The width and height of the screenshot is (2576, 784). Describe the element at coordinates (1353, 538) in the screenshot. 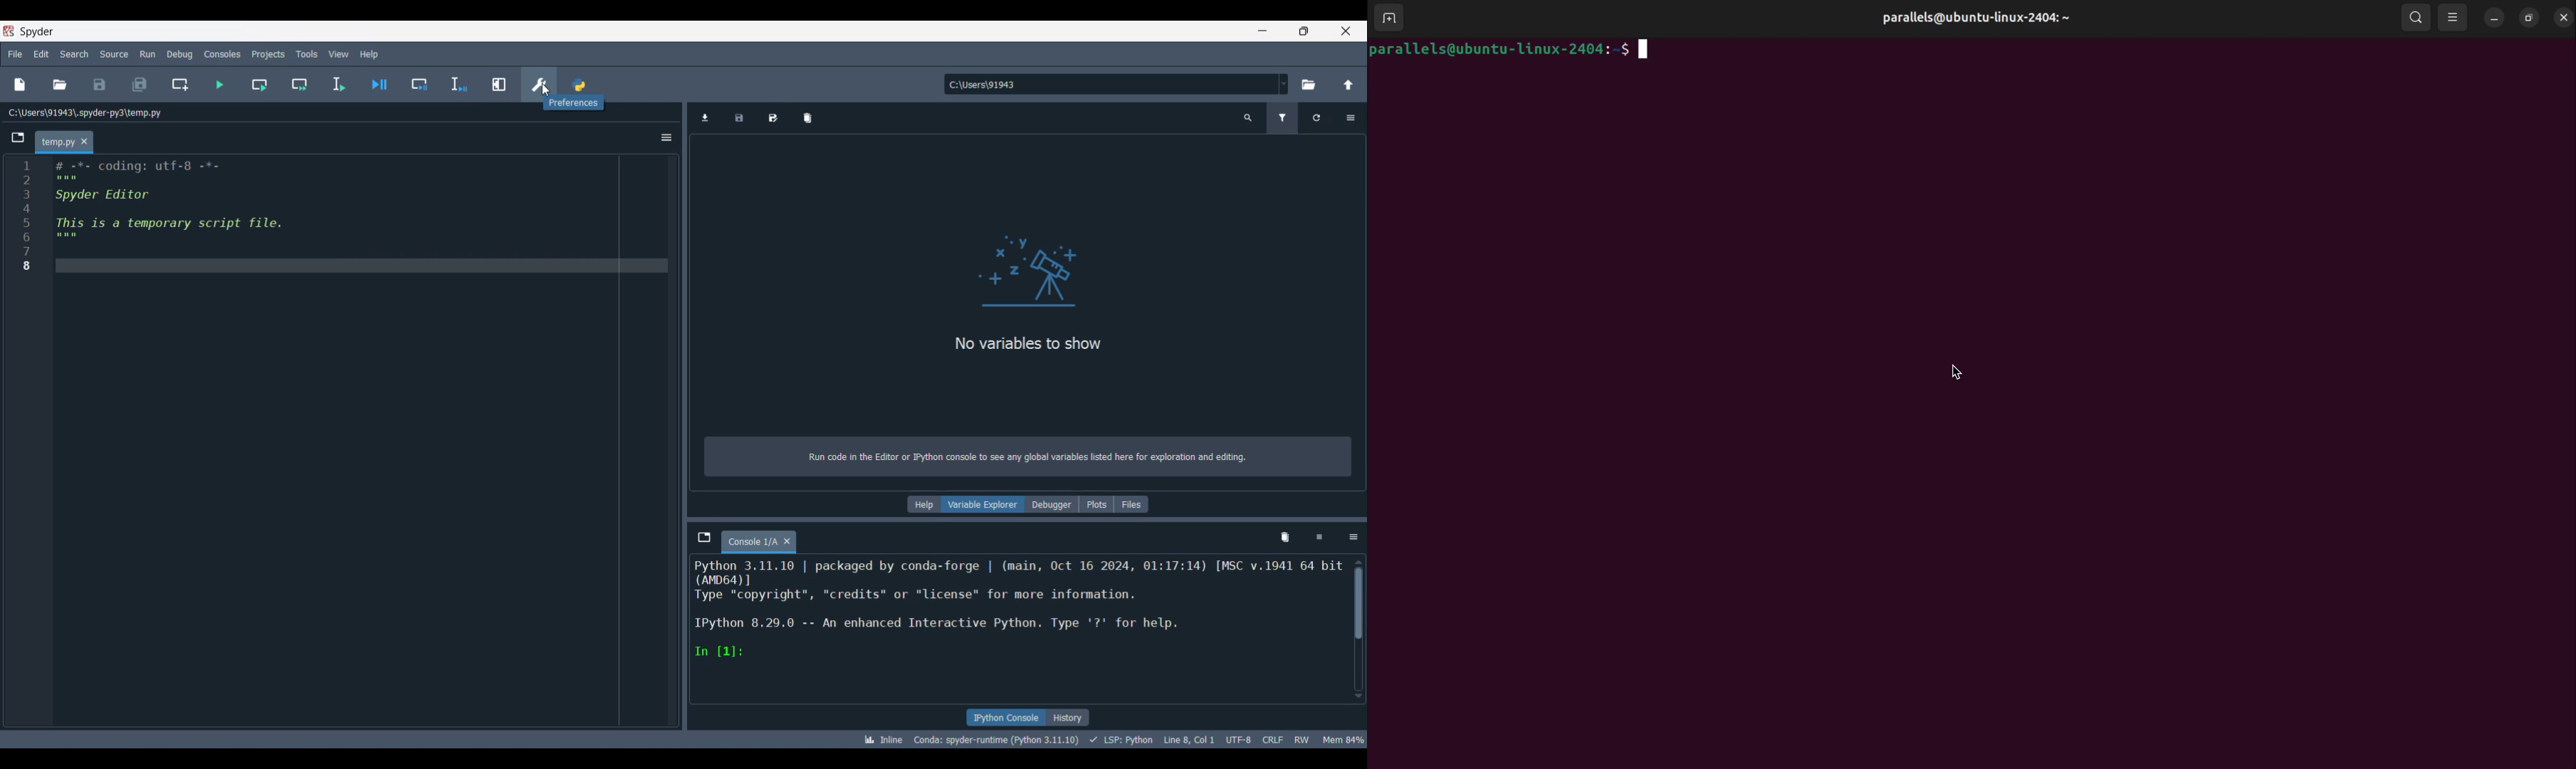

I see `Options` at that location.